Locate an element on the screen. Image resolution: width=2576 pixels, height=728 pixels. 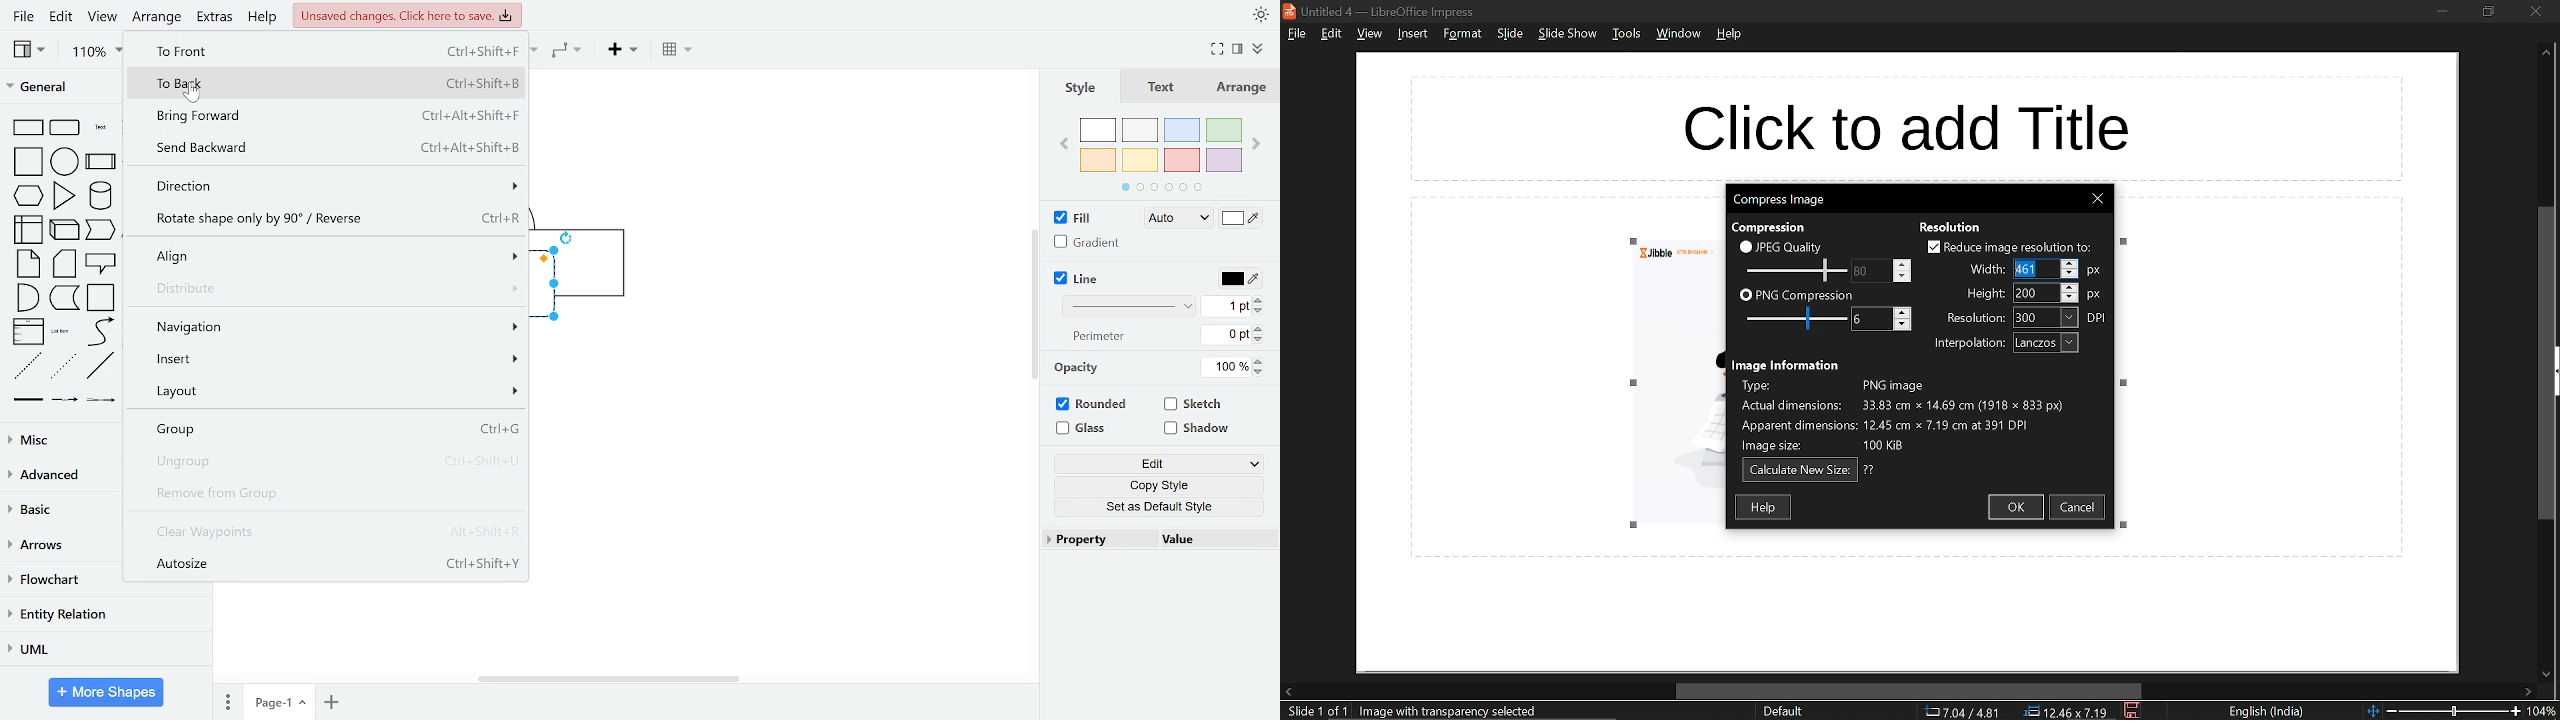
Send backward is located at coordinates (335, 149).